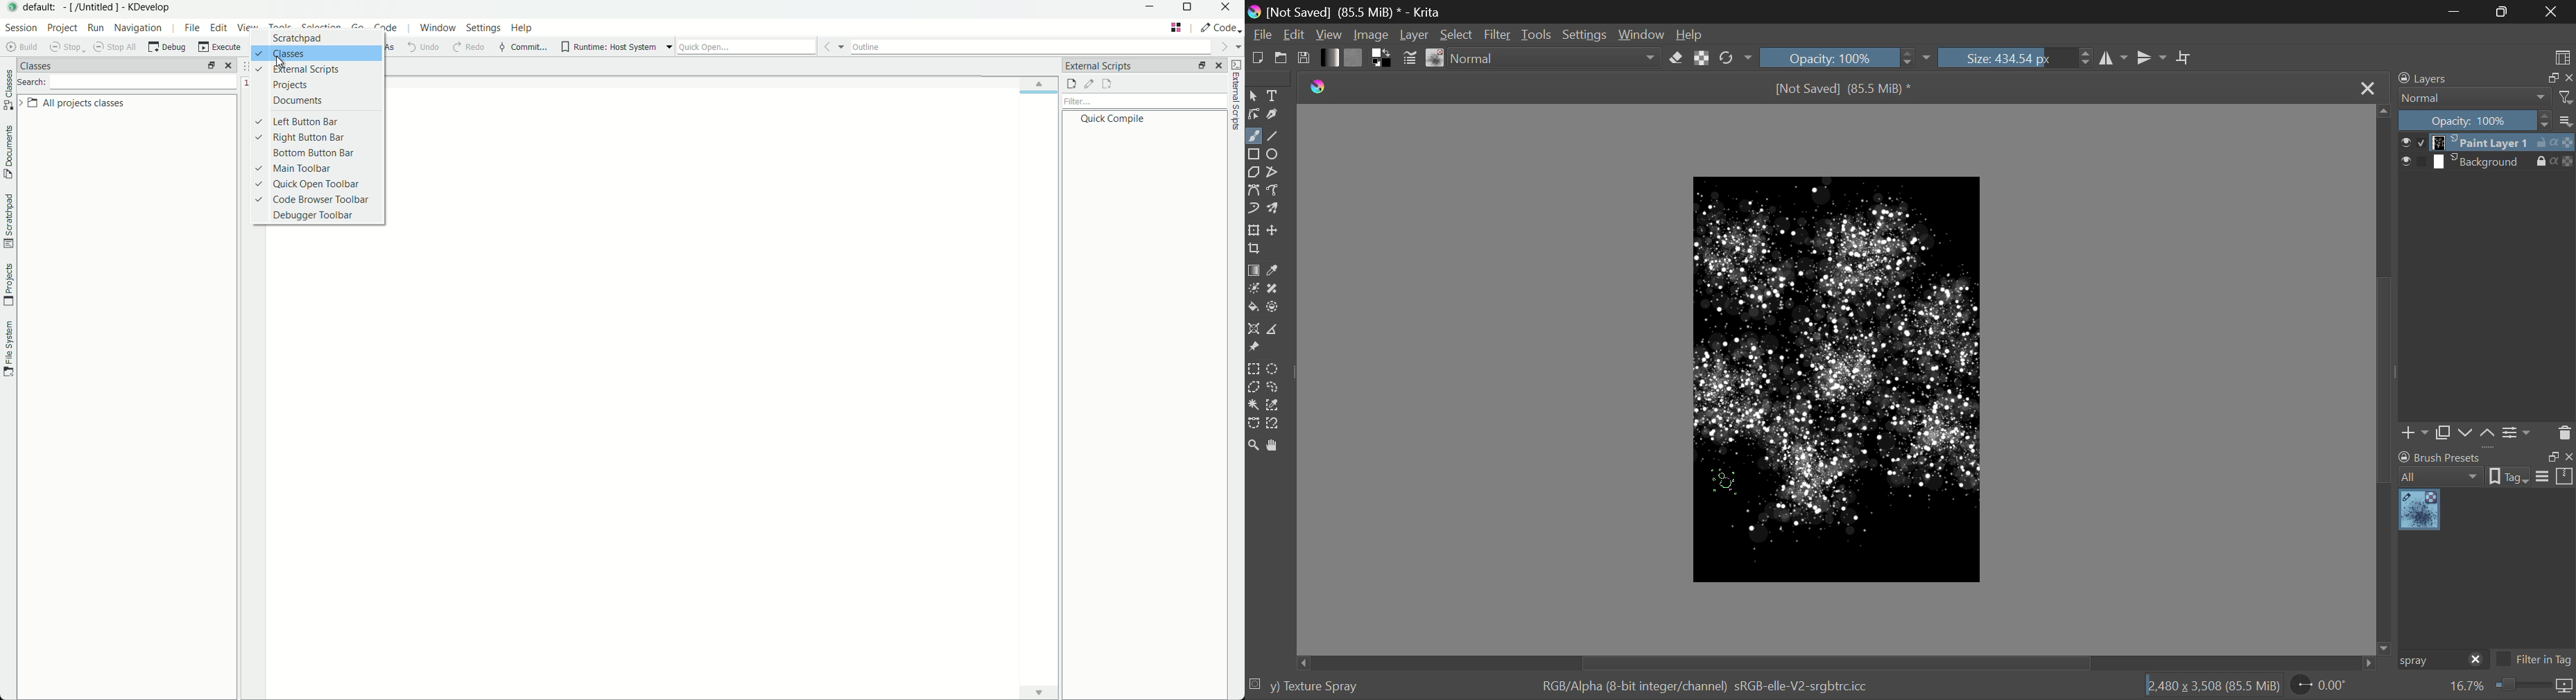  Describe the element at coordinates (2565, 687) in the screenshot. I see `icon` at that location.